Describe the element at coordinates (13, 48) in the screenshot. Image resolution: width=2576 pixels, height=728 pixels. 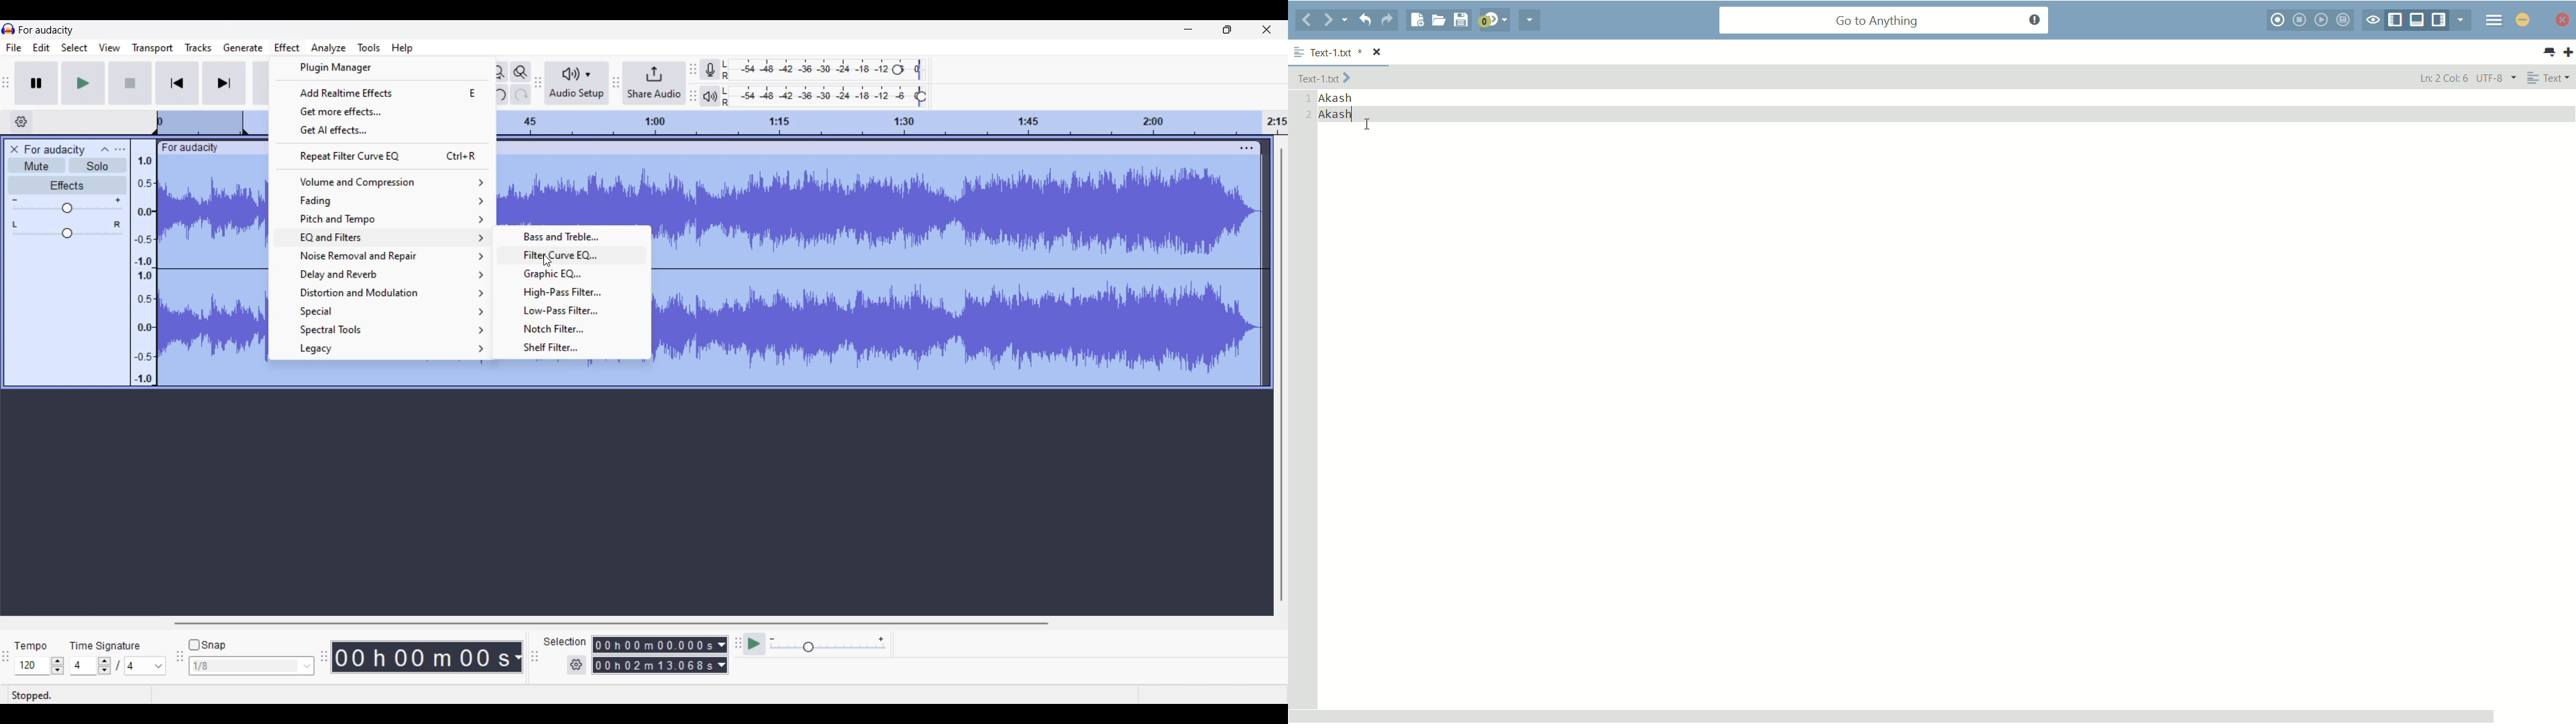
I see `File menu` at that location.